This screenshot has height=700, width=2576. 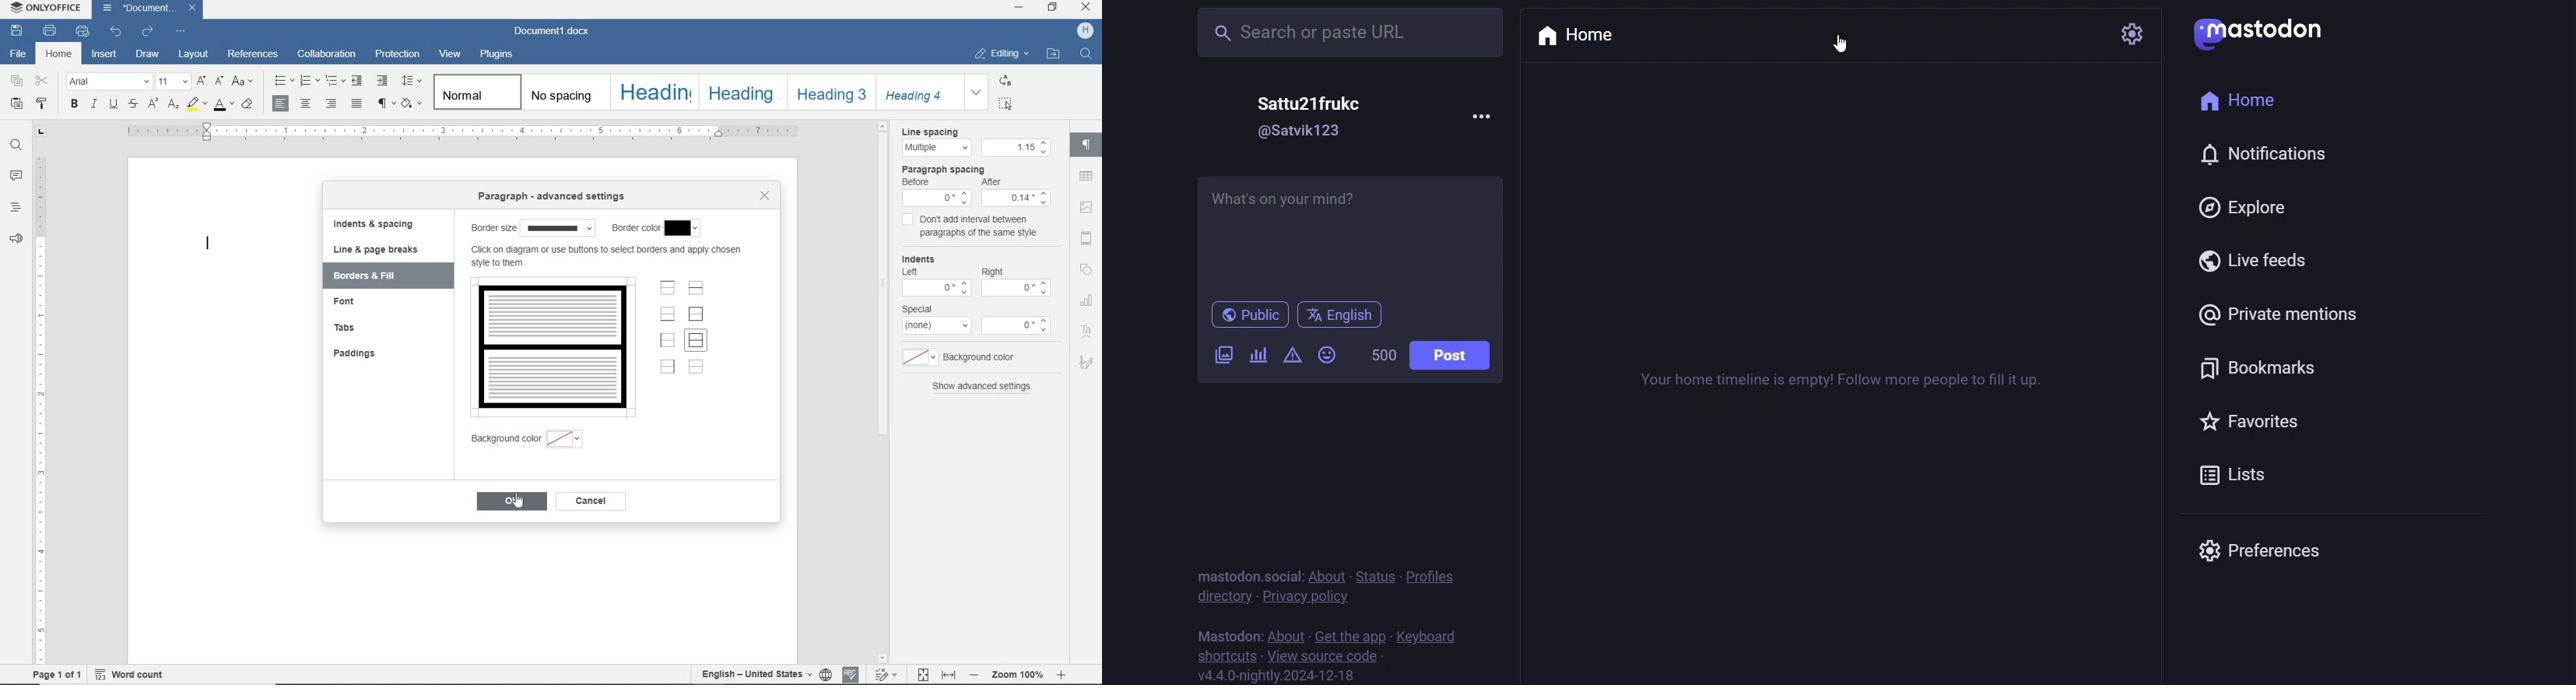 I want to click on set outer border and all inner lines, so click(x=697, y=342).